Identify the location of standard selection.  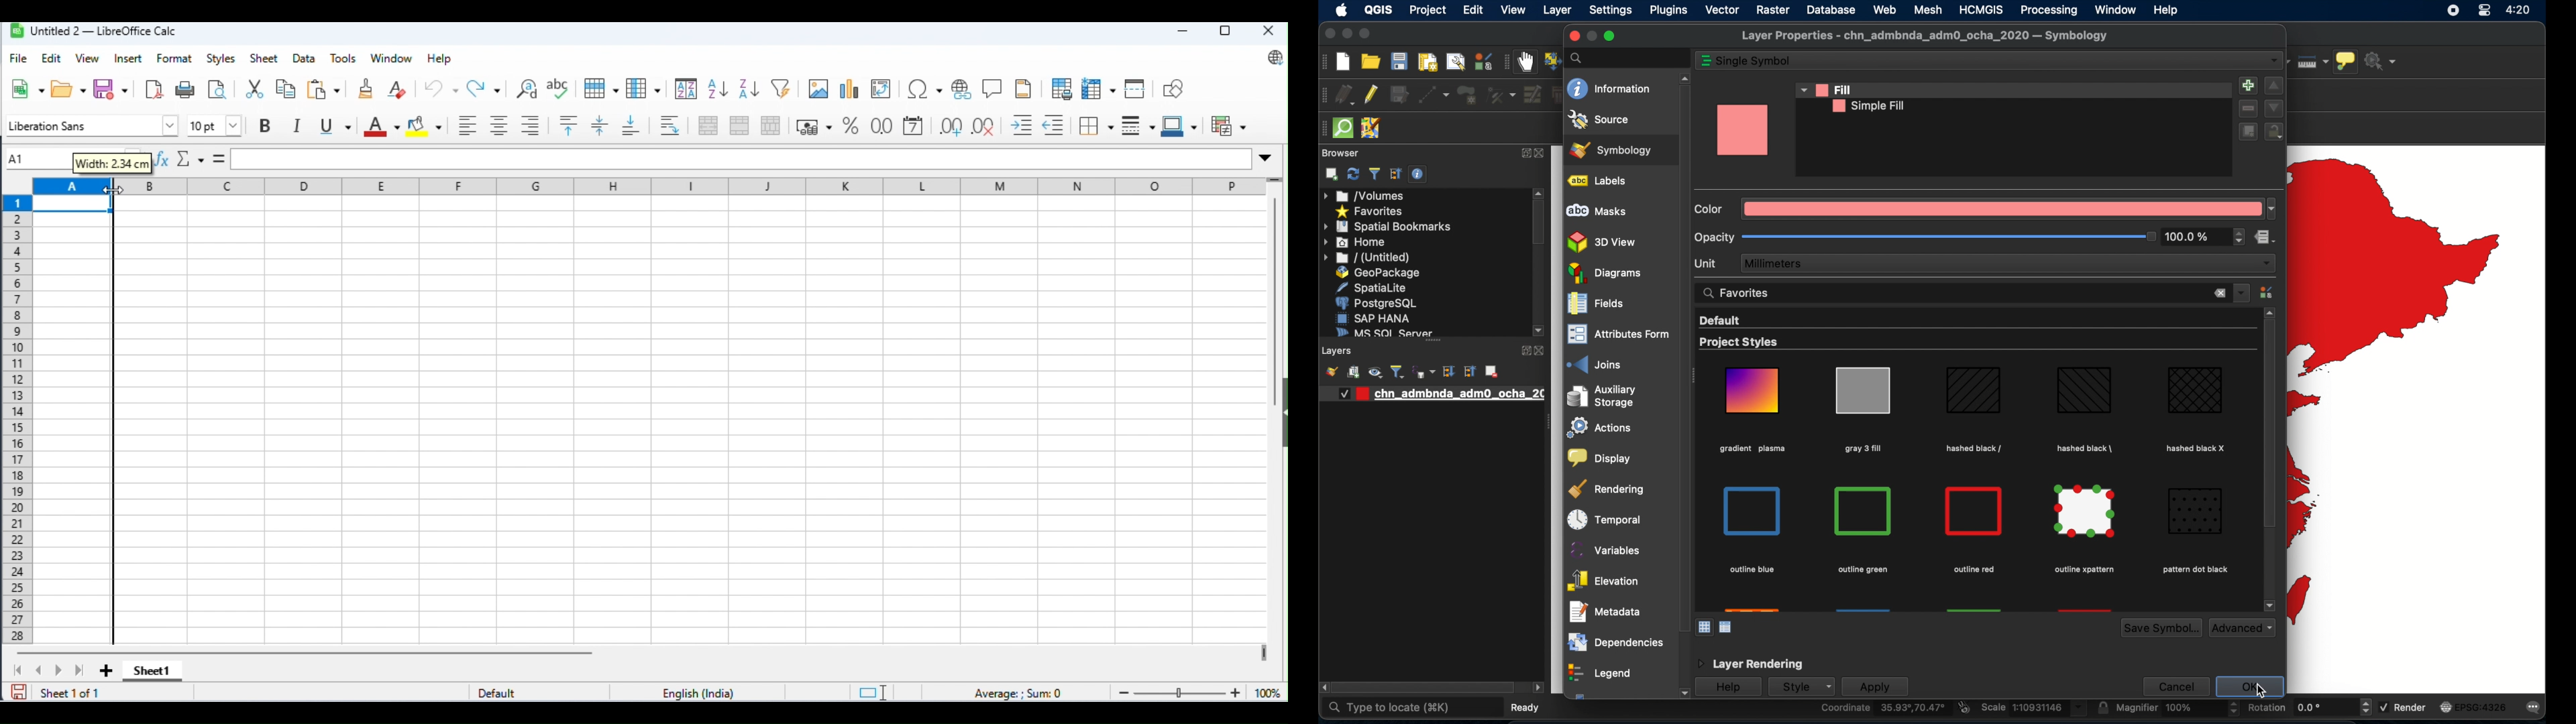
(872, 692).